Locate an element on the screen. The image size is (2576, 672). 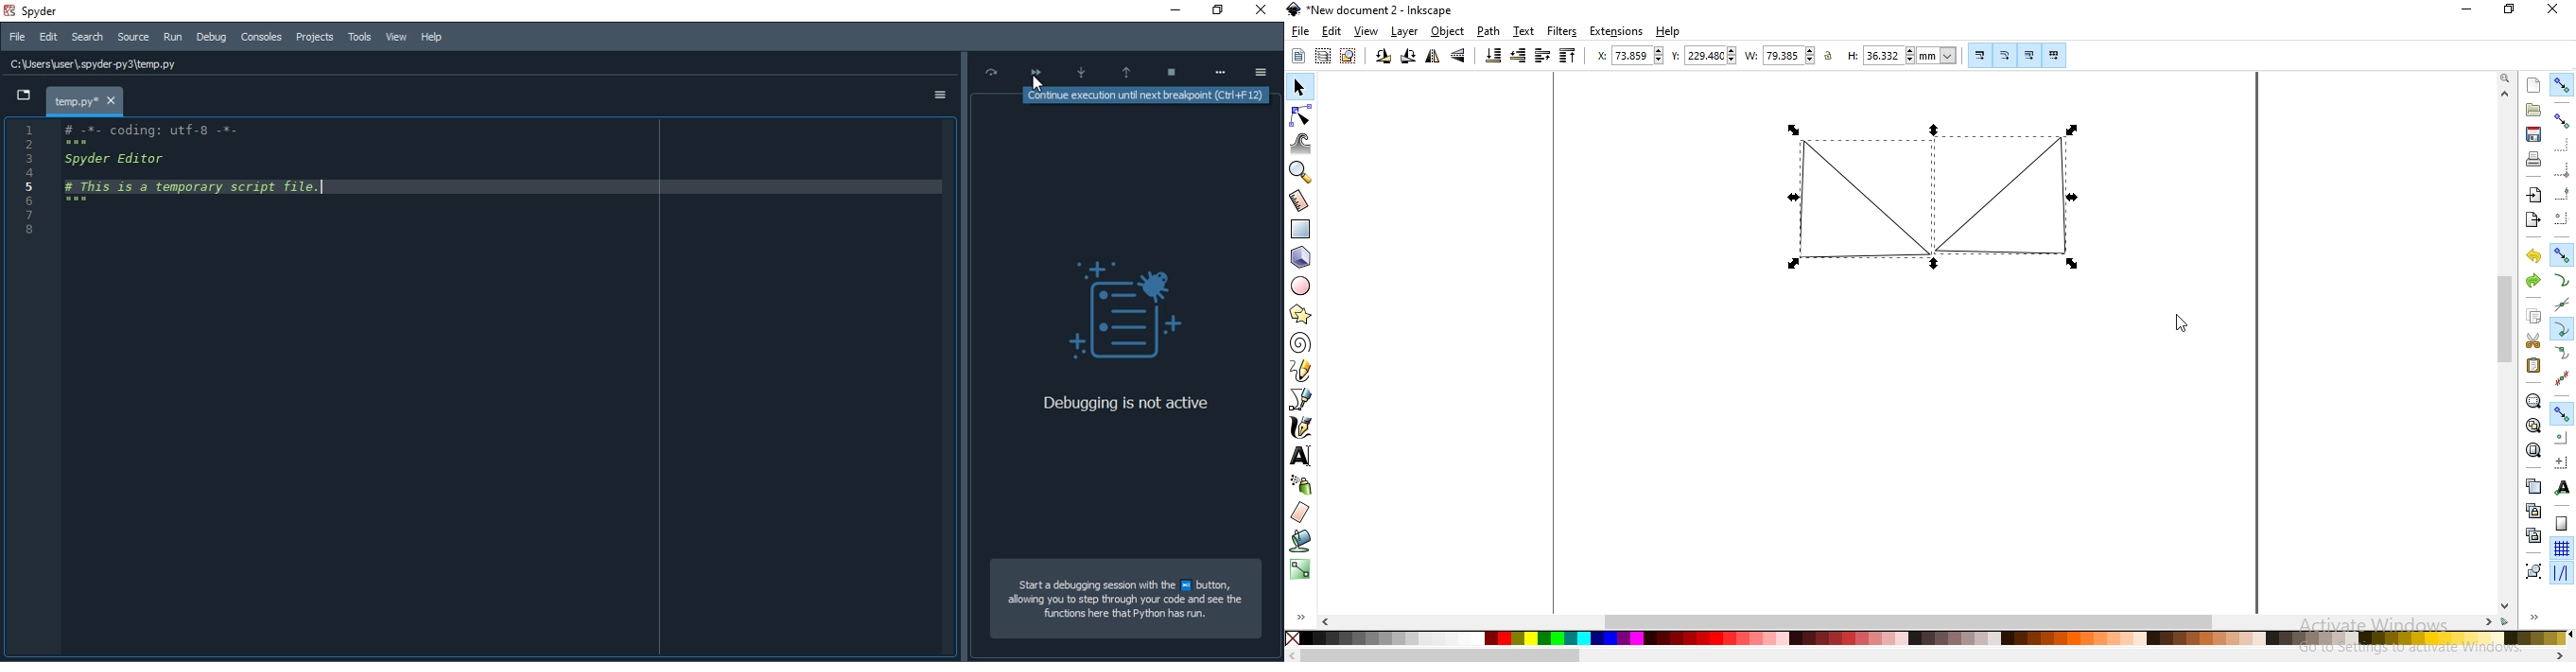
paste selection to clipboard is located at coordinates (2534, 365).